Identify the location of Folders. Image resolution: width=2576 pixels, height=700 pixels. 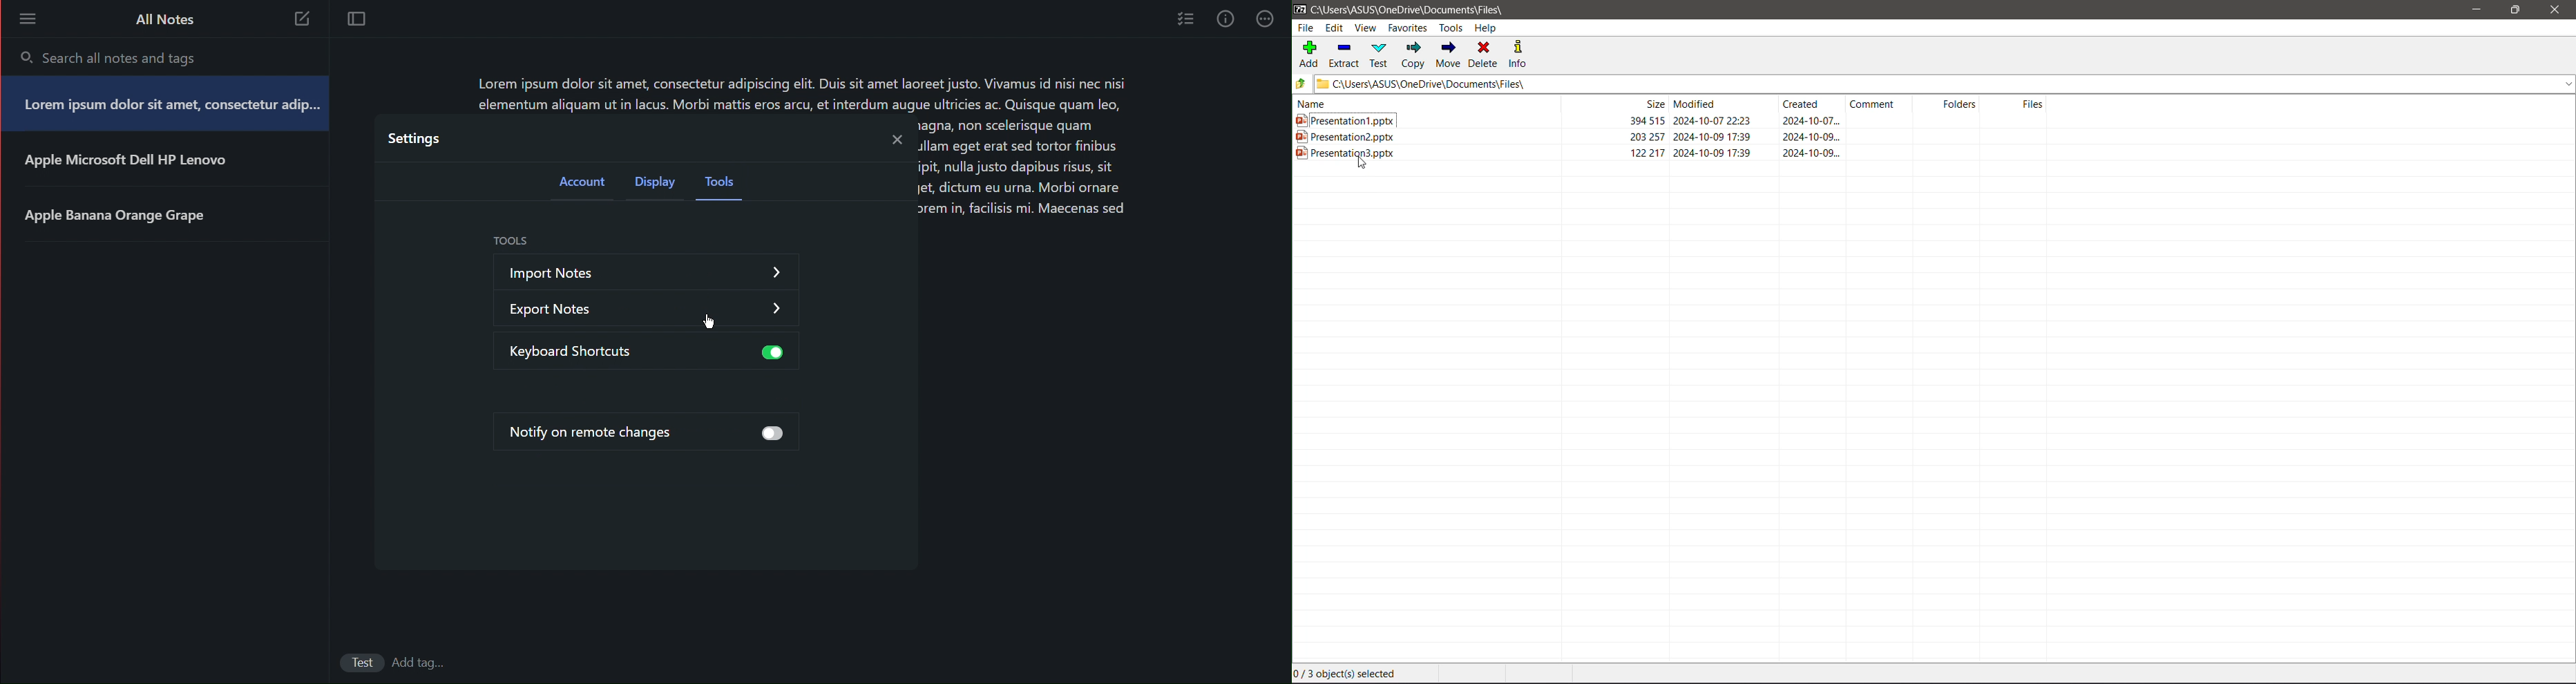
(1952, 104).